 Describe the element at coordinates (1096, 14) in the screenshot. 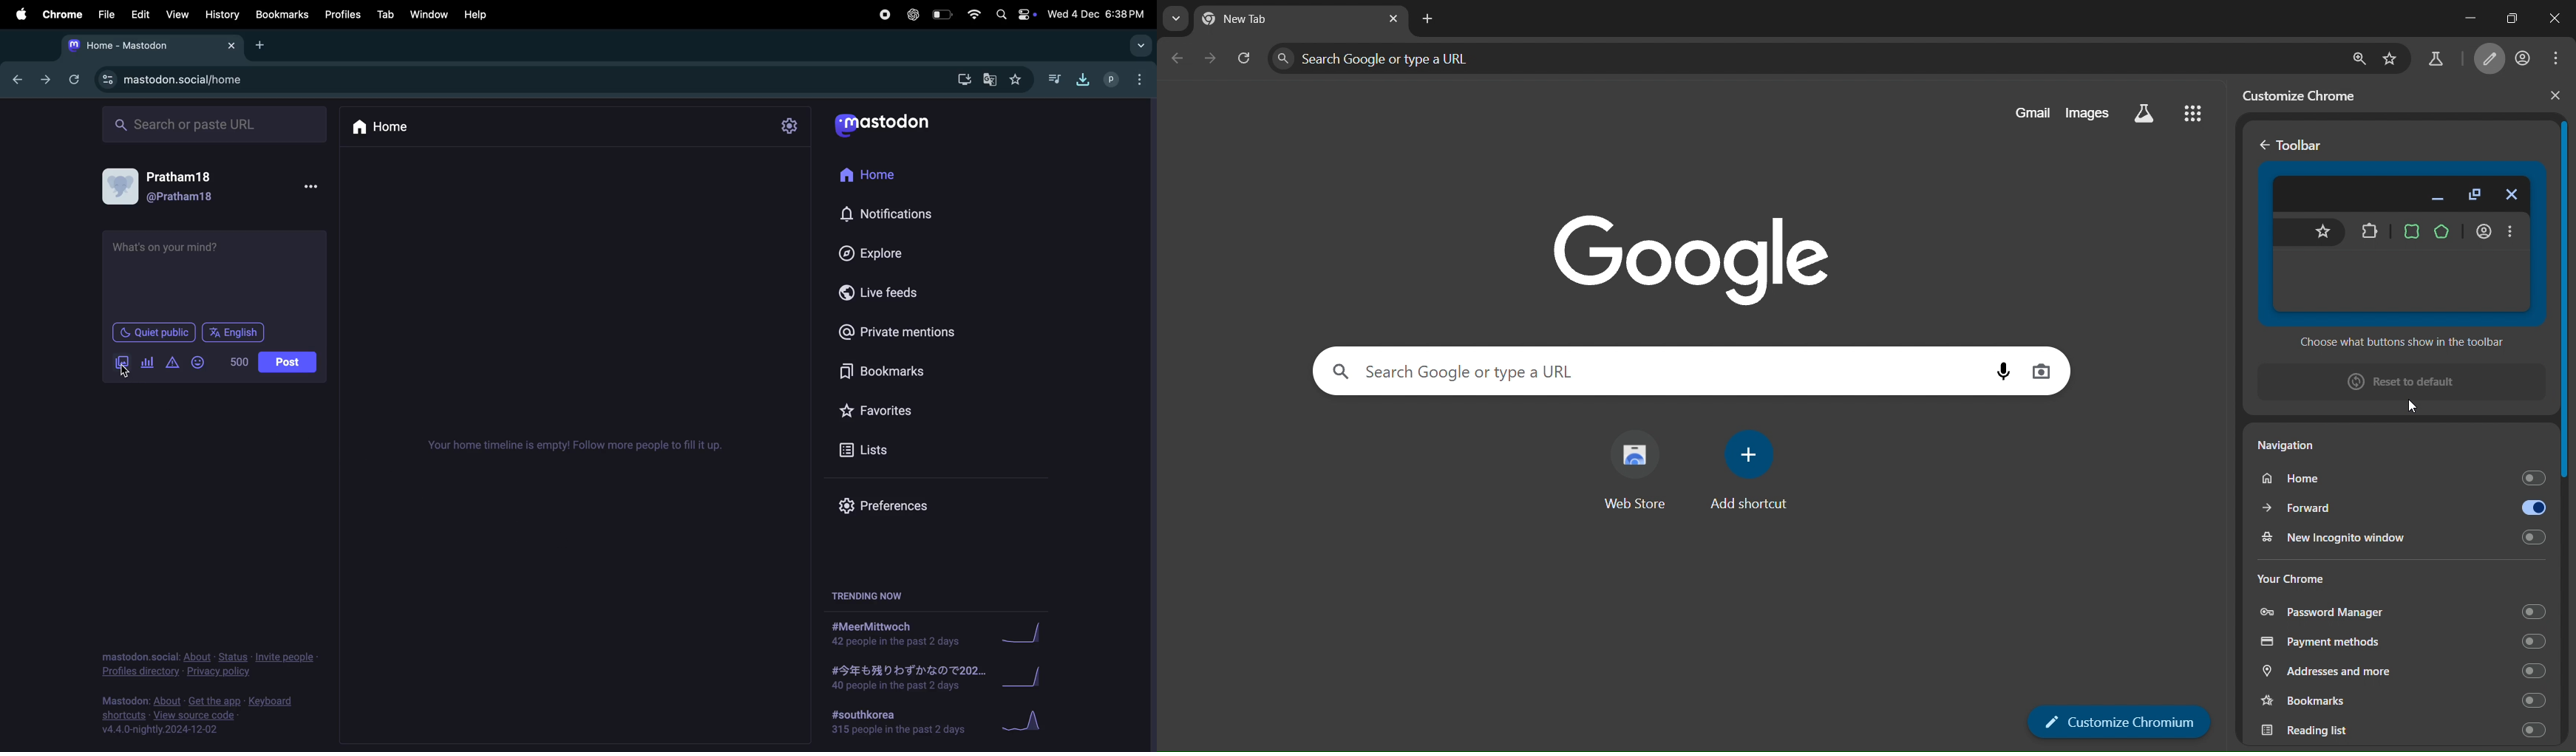

I see `date and time` at that location.